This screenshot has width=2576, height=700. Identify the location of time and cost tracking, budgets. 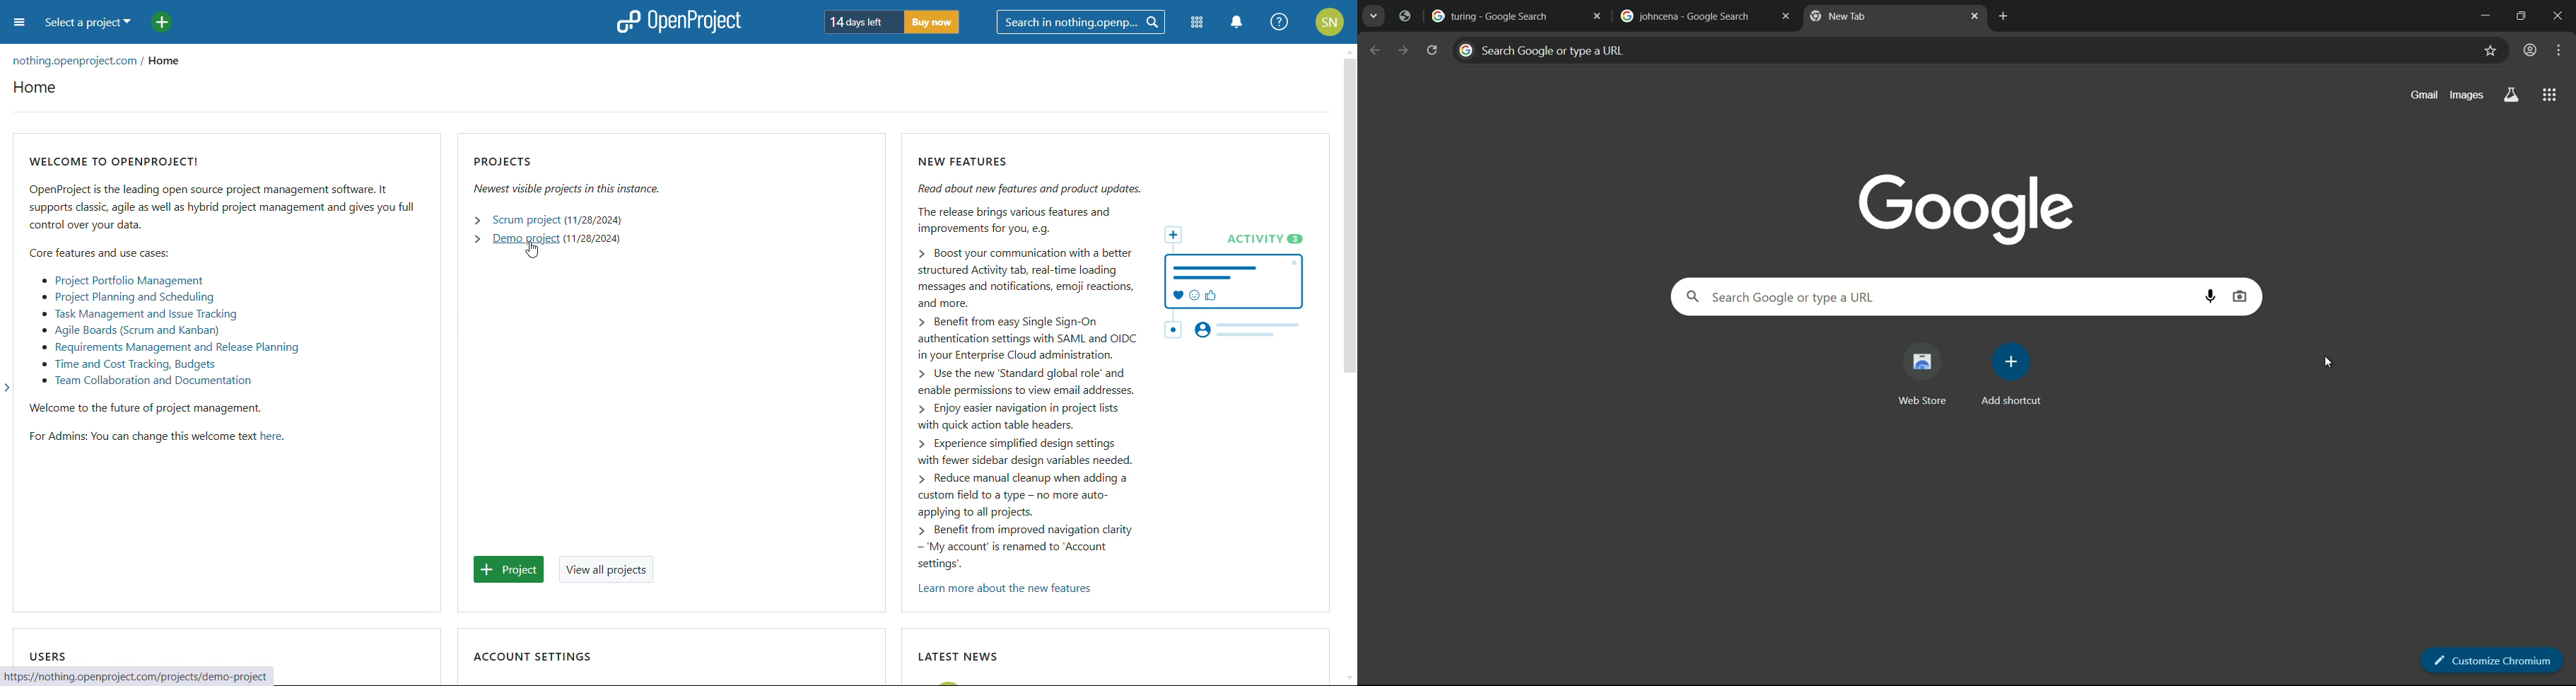
(128, 365).